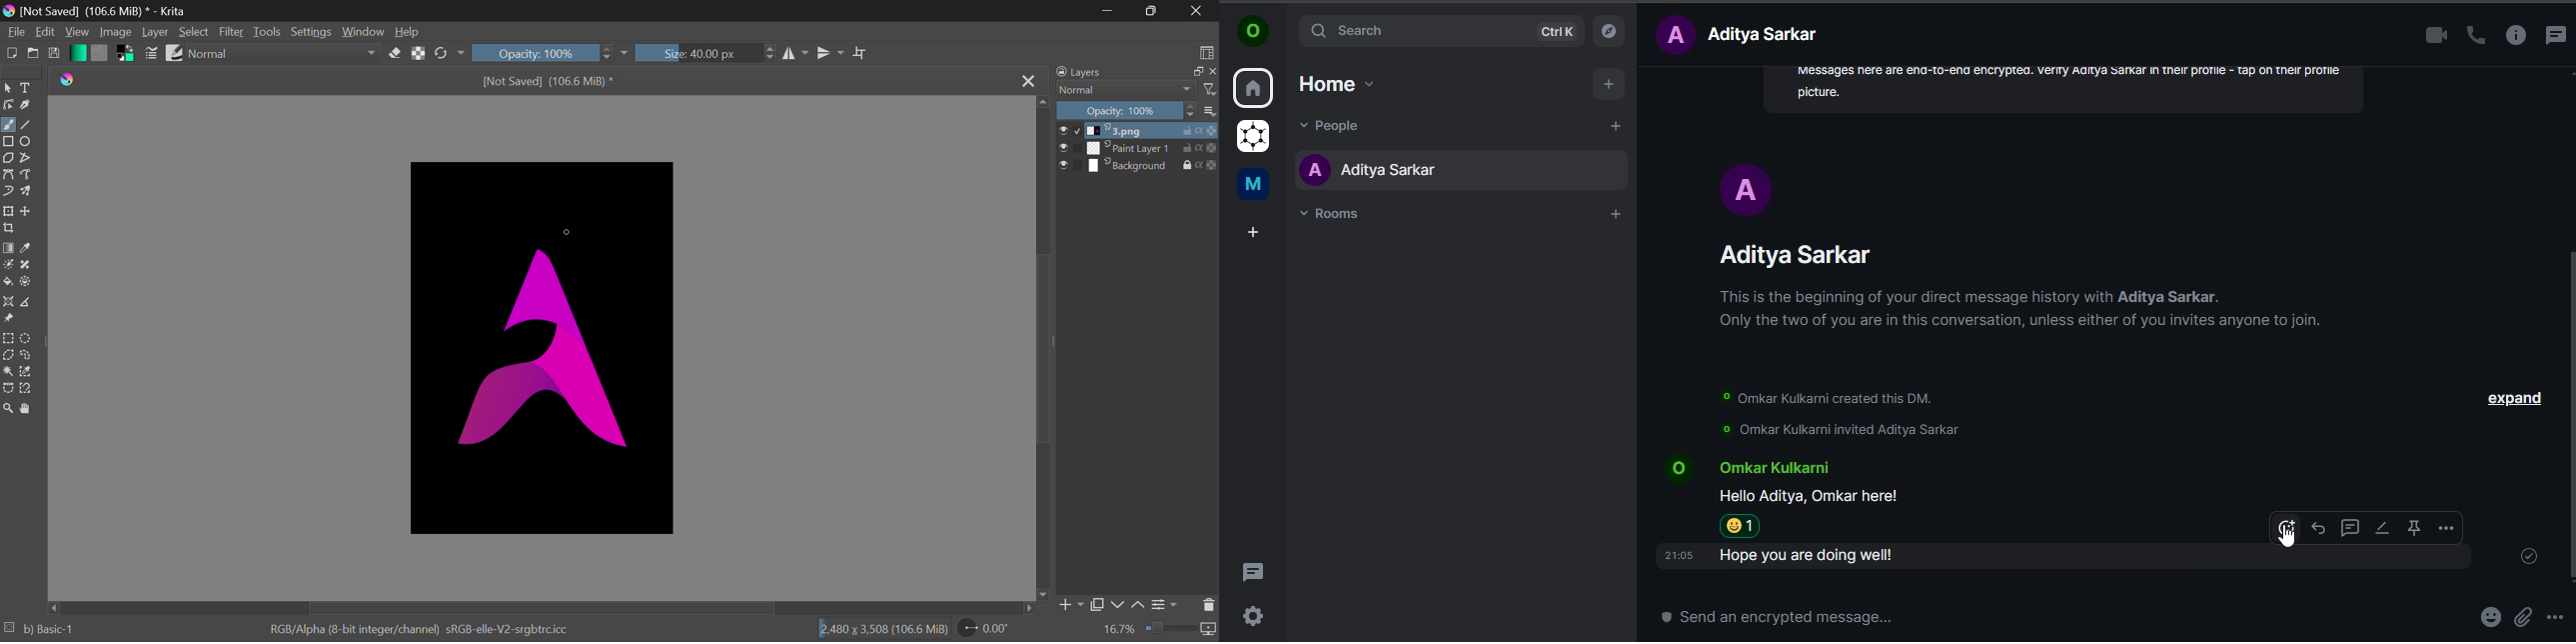  What do you see at coordinates (8, 159) in the screenshot?
I see `Polygons` at bounding box center [8, 159].